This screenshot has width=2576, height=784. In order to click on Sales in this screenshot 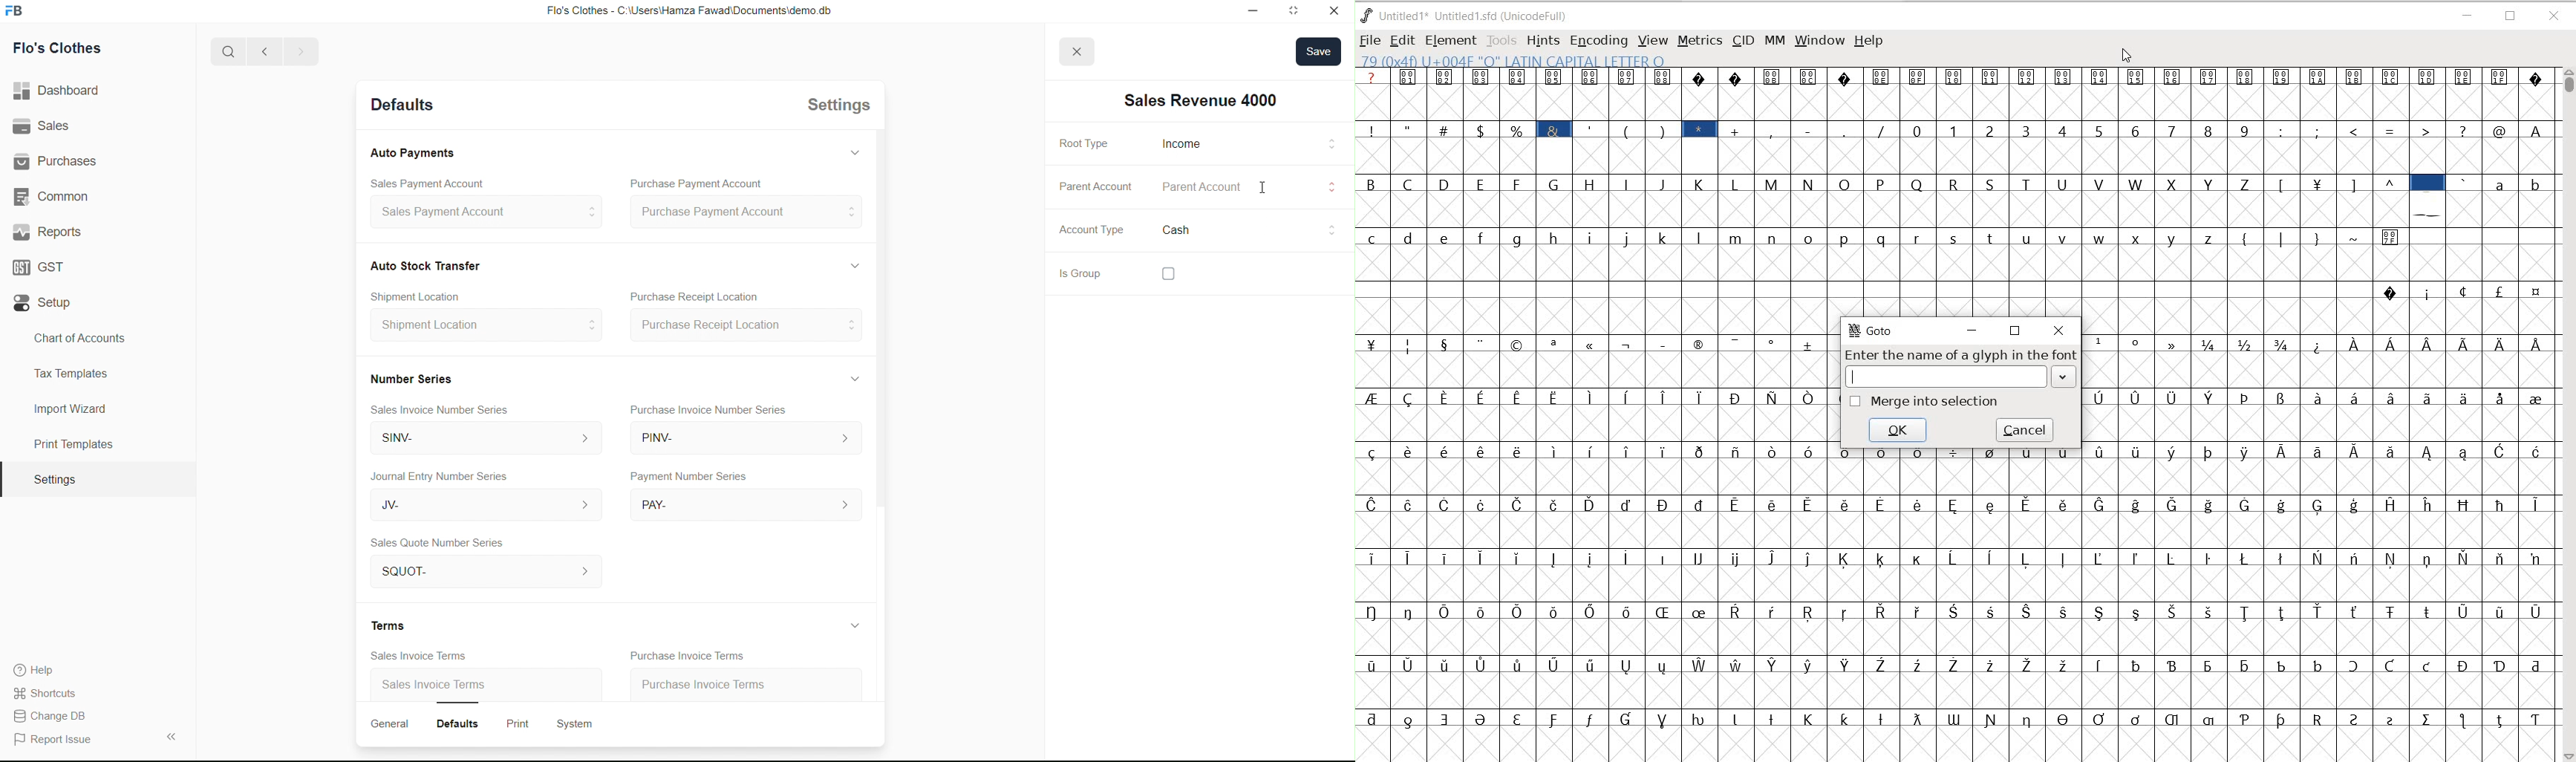, I will do `click(45, 127)`.